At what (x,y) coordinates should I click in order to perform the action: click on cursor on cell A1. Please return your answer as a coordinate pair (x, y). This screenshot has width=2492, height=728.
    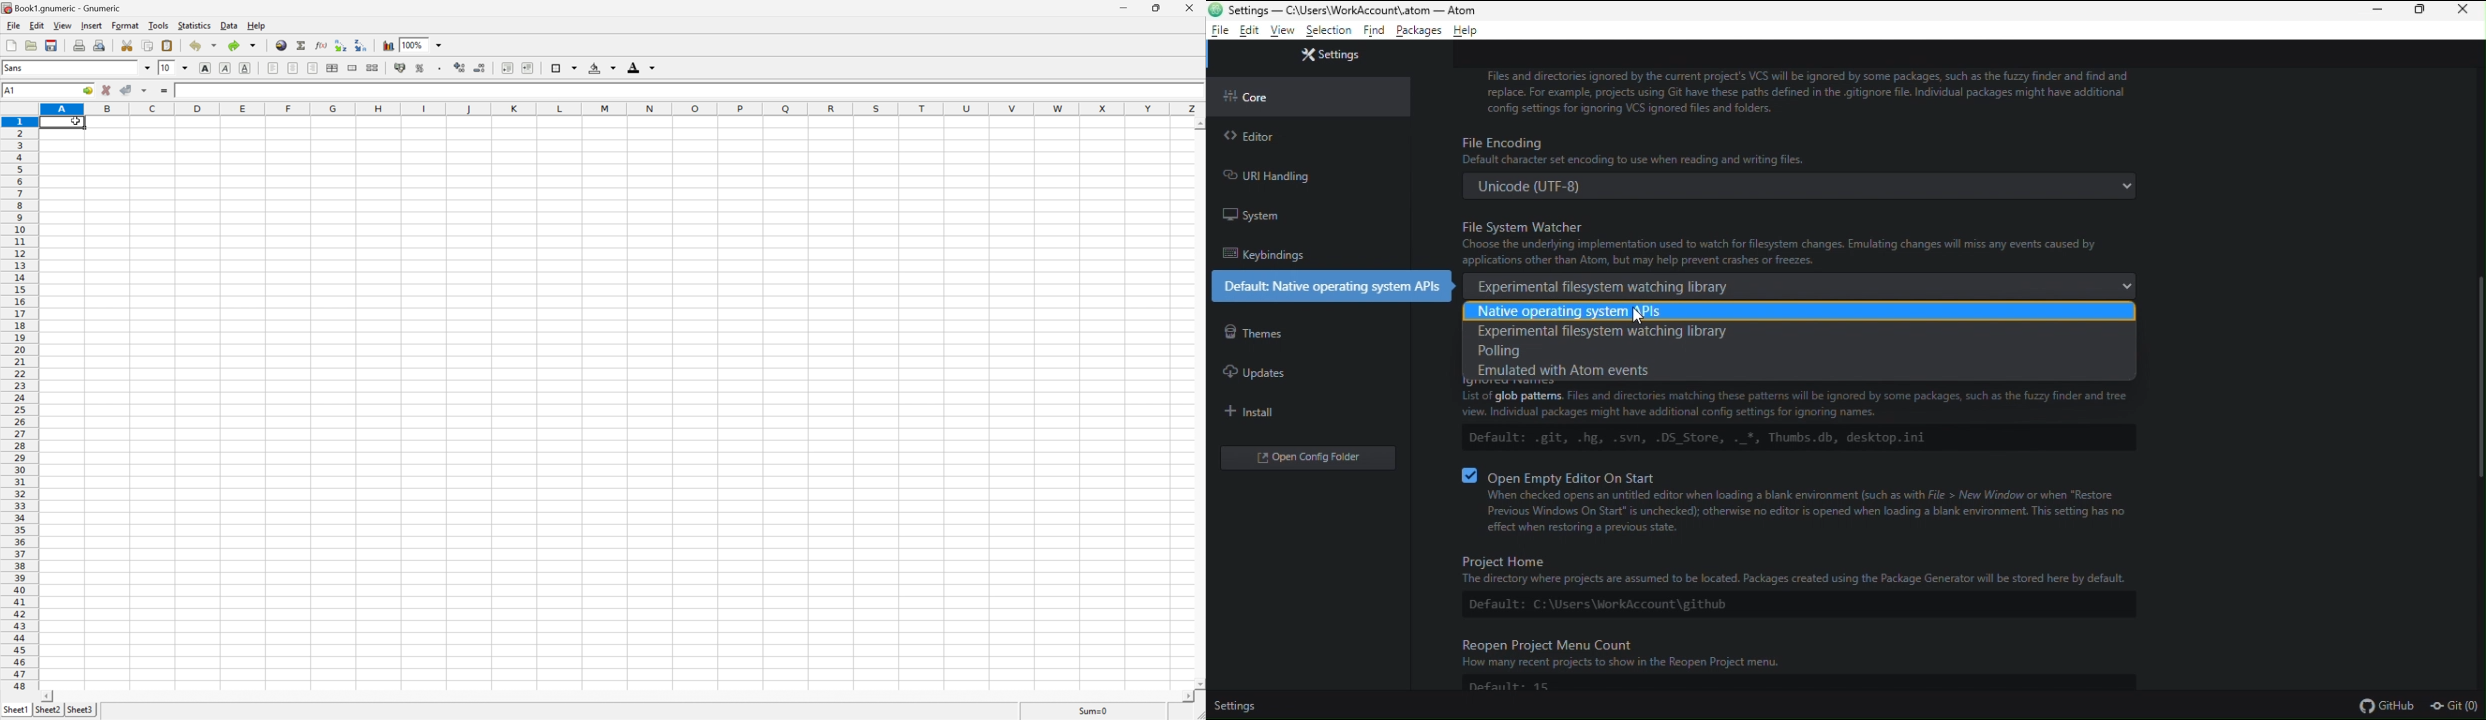
    Looking at the image, I should click on (77, 120).